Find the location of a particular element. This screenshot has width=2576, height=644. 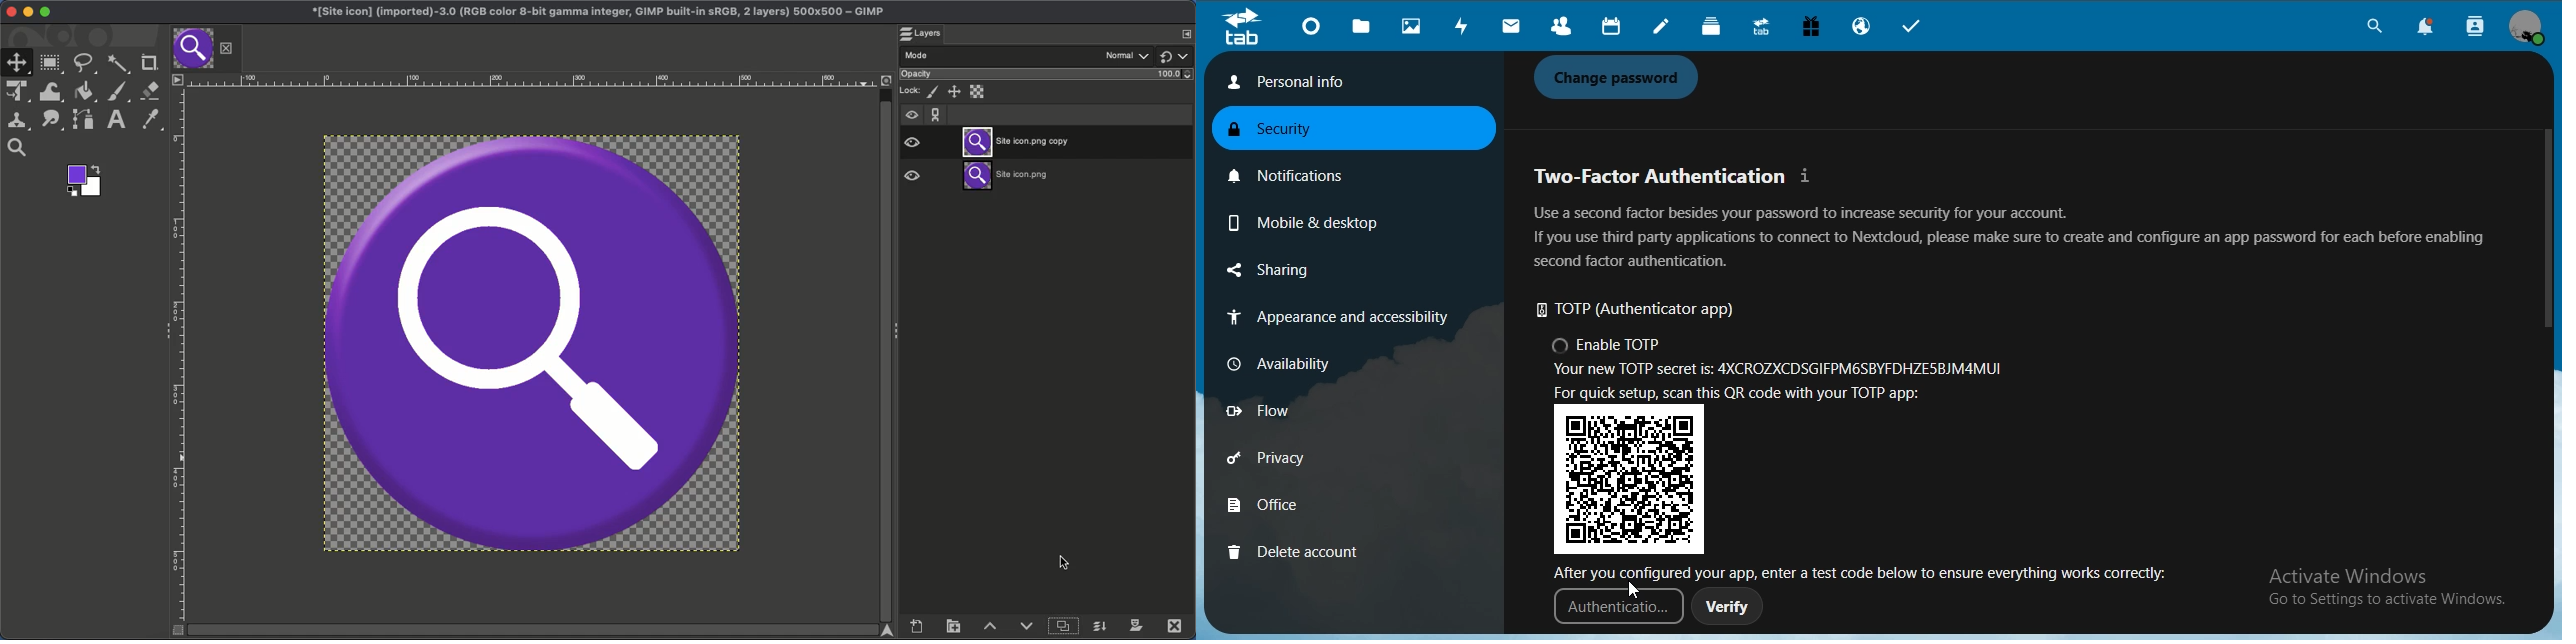

enable TOTP is located at coordinates (1609, 347).